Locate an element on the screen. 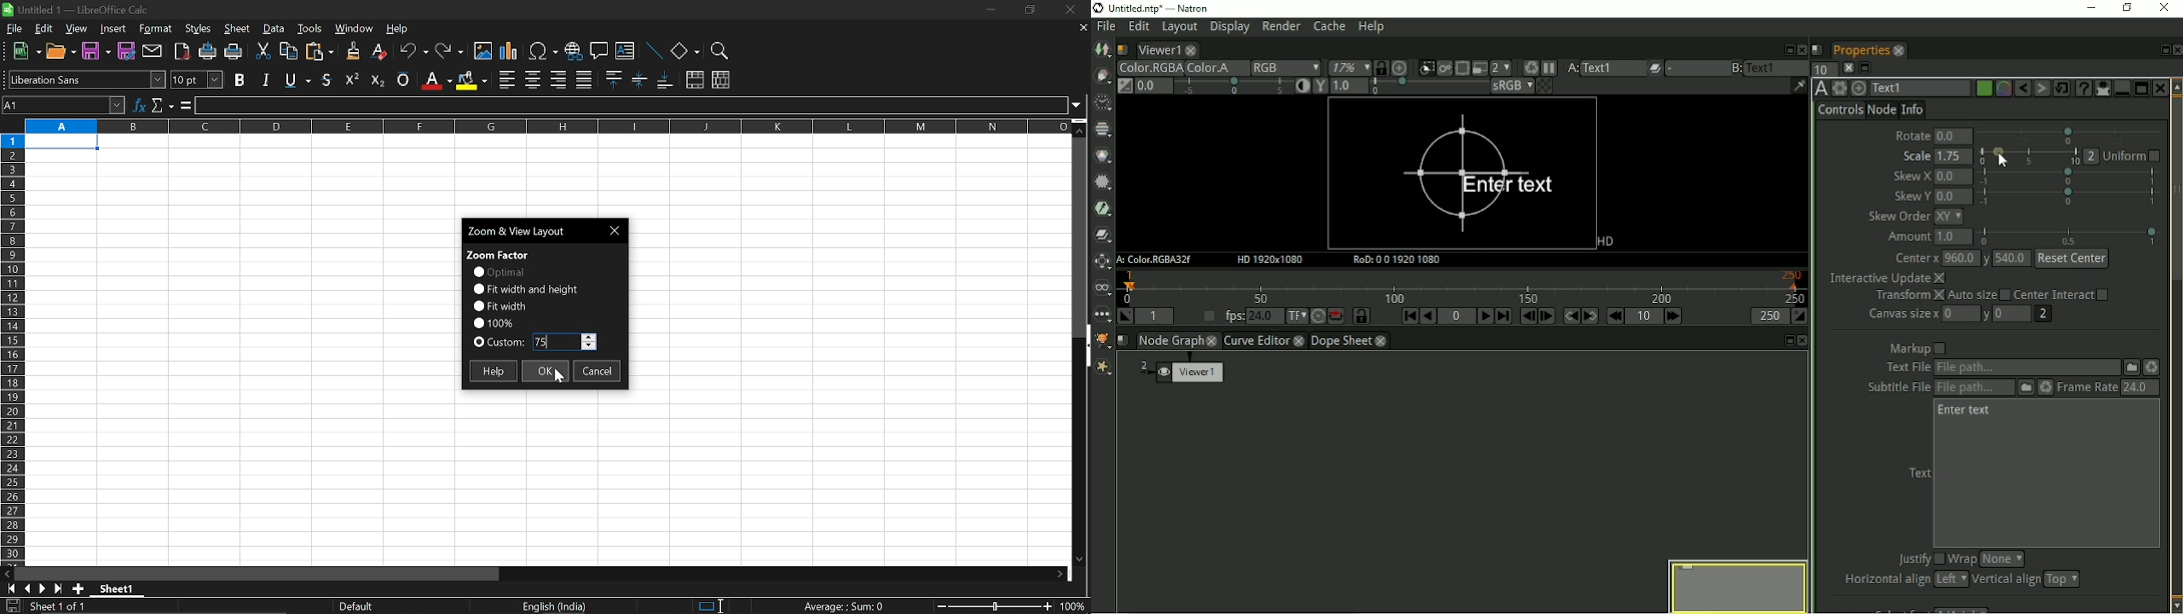 This screenshot has width=2184, height=616. tools is located at coordinates (310, 28).